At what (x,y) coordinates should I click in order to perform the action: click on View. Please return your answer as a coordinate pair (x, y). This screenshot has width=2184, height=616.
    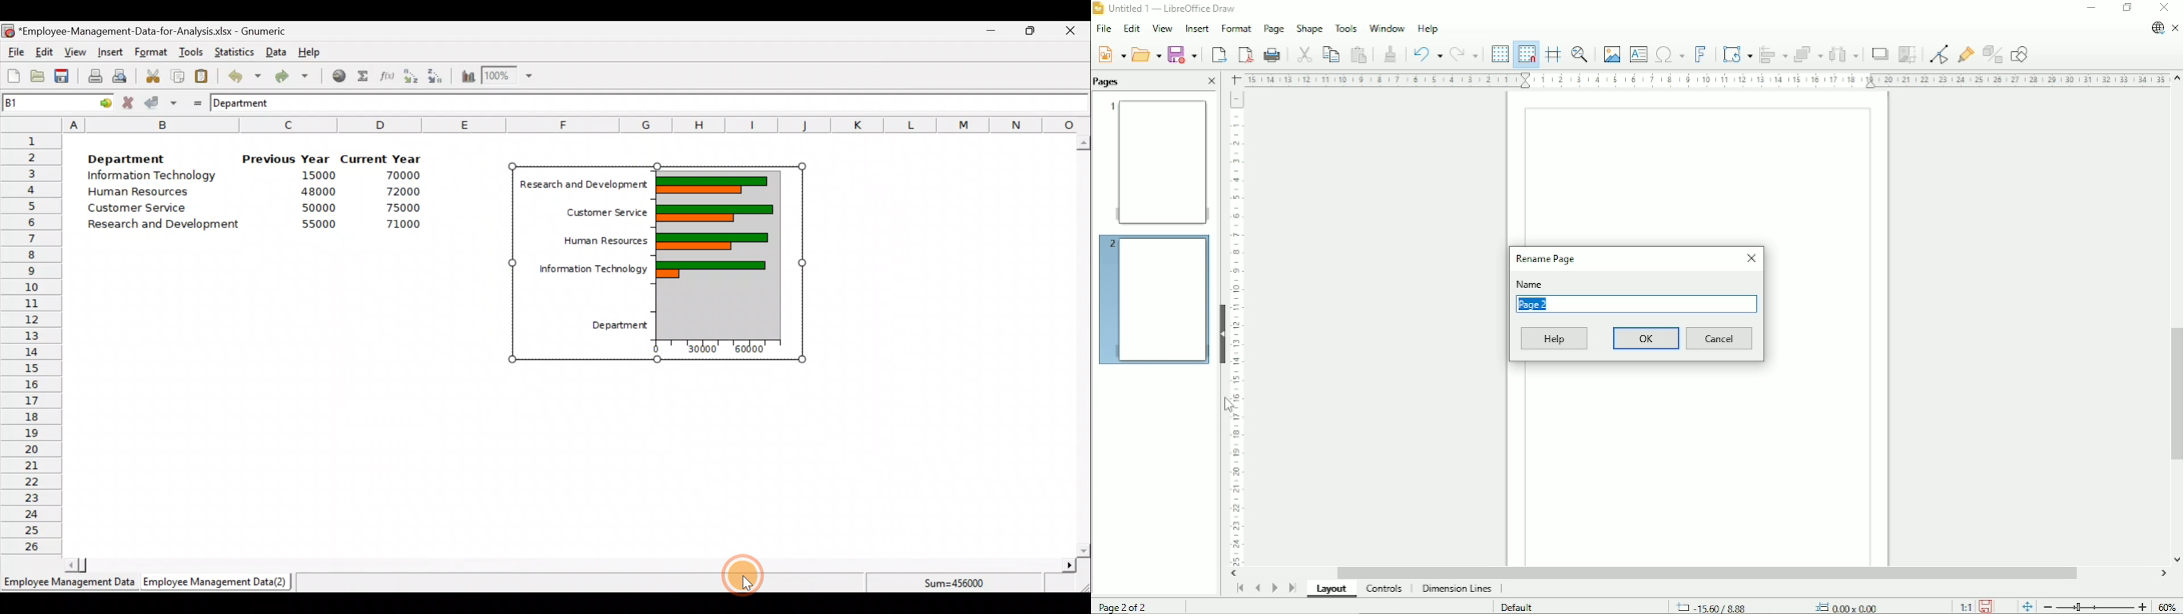
    Looking at the image, I should click on (1161, 28).